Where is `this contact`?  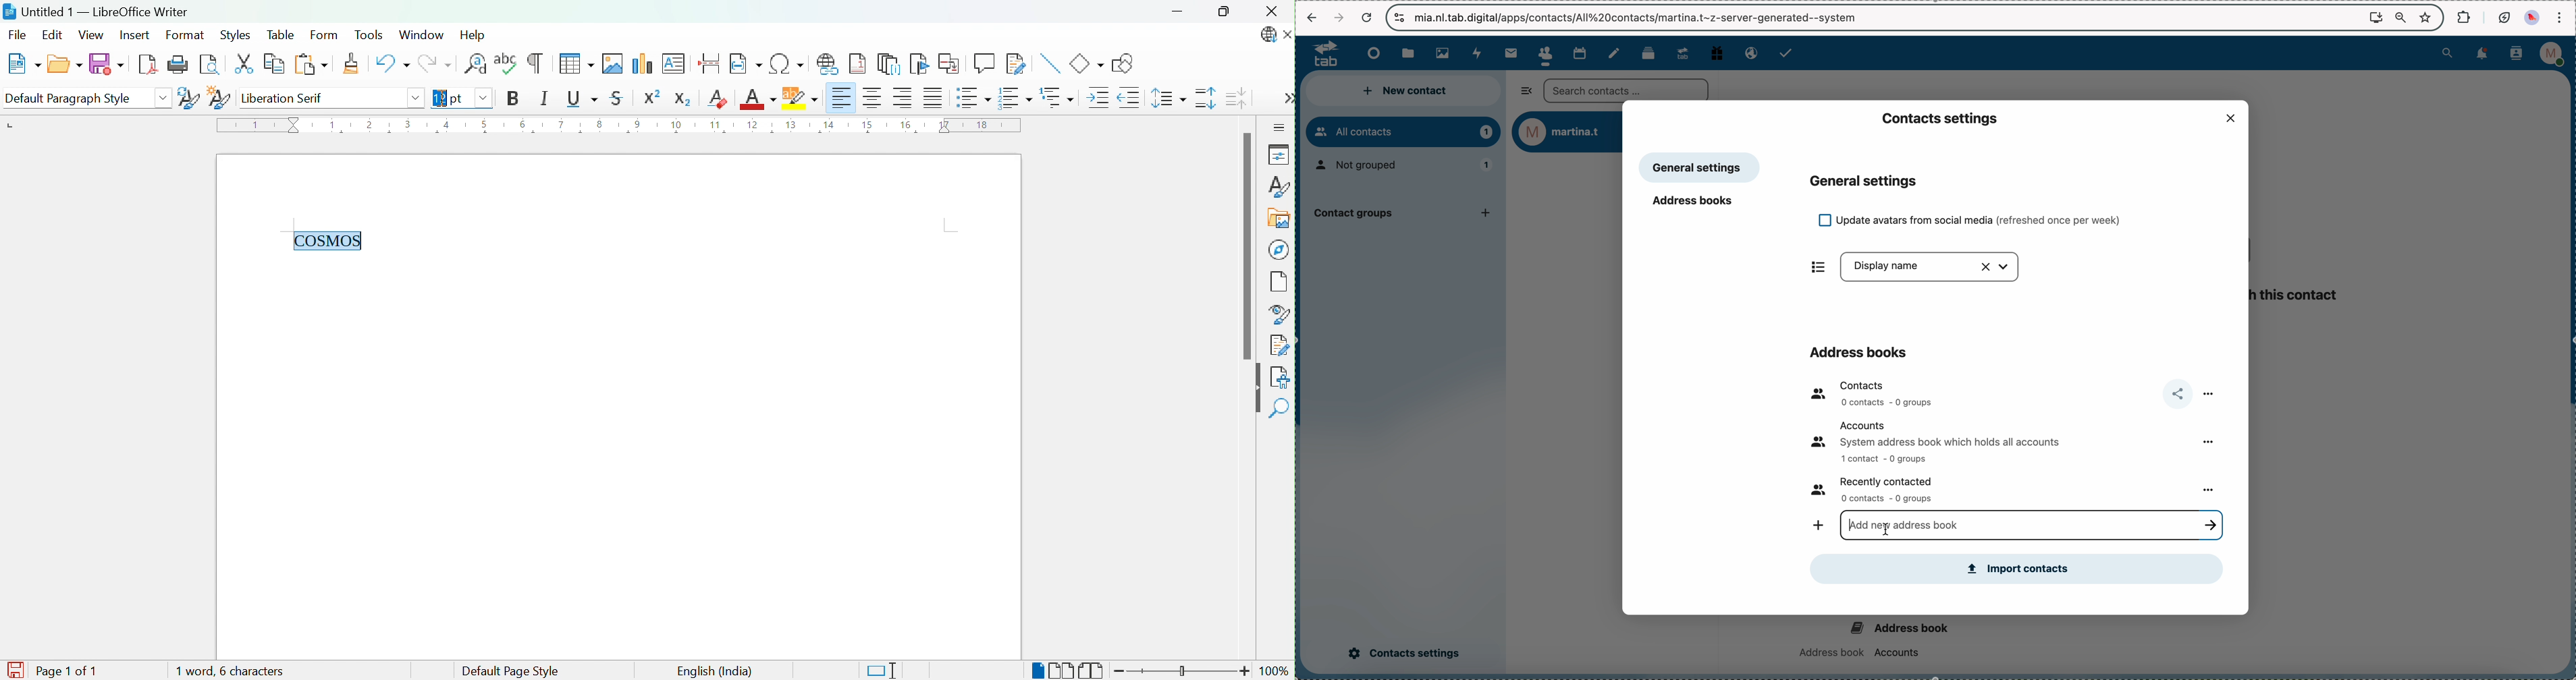
this contact is located at coordinates (2298, 295).